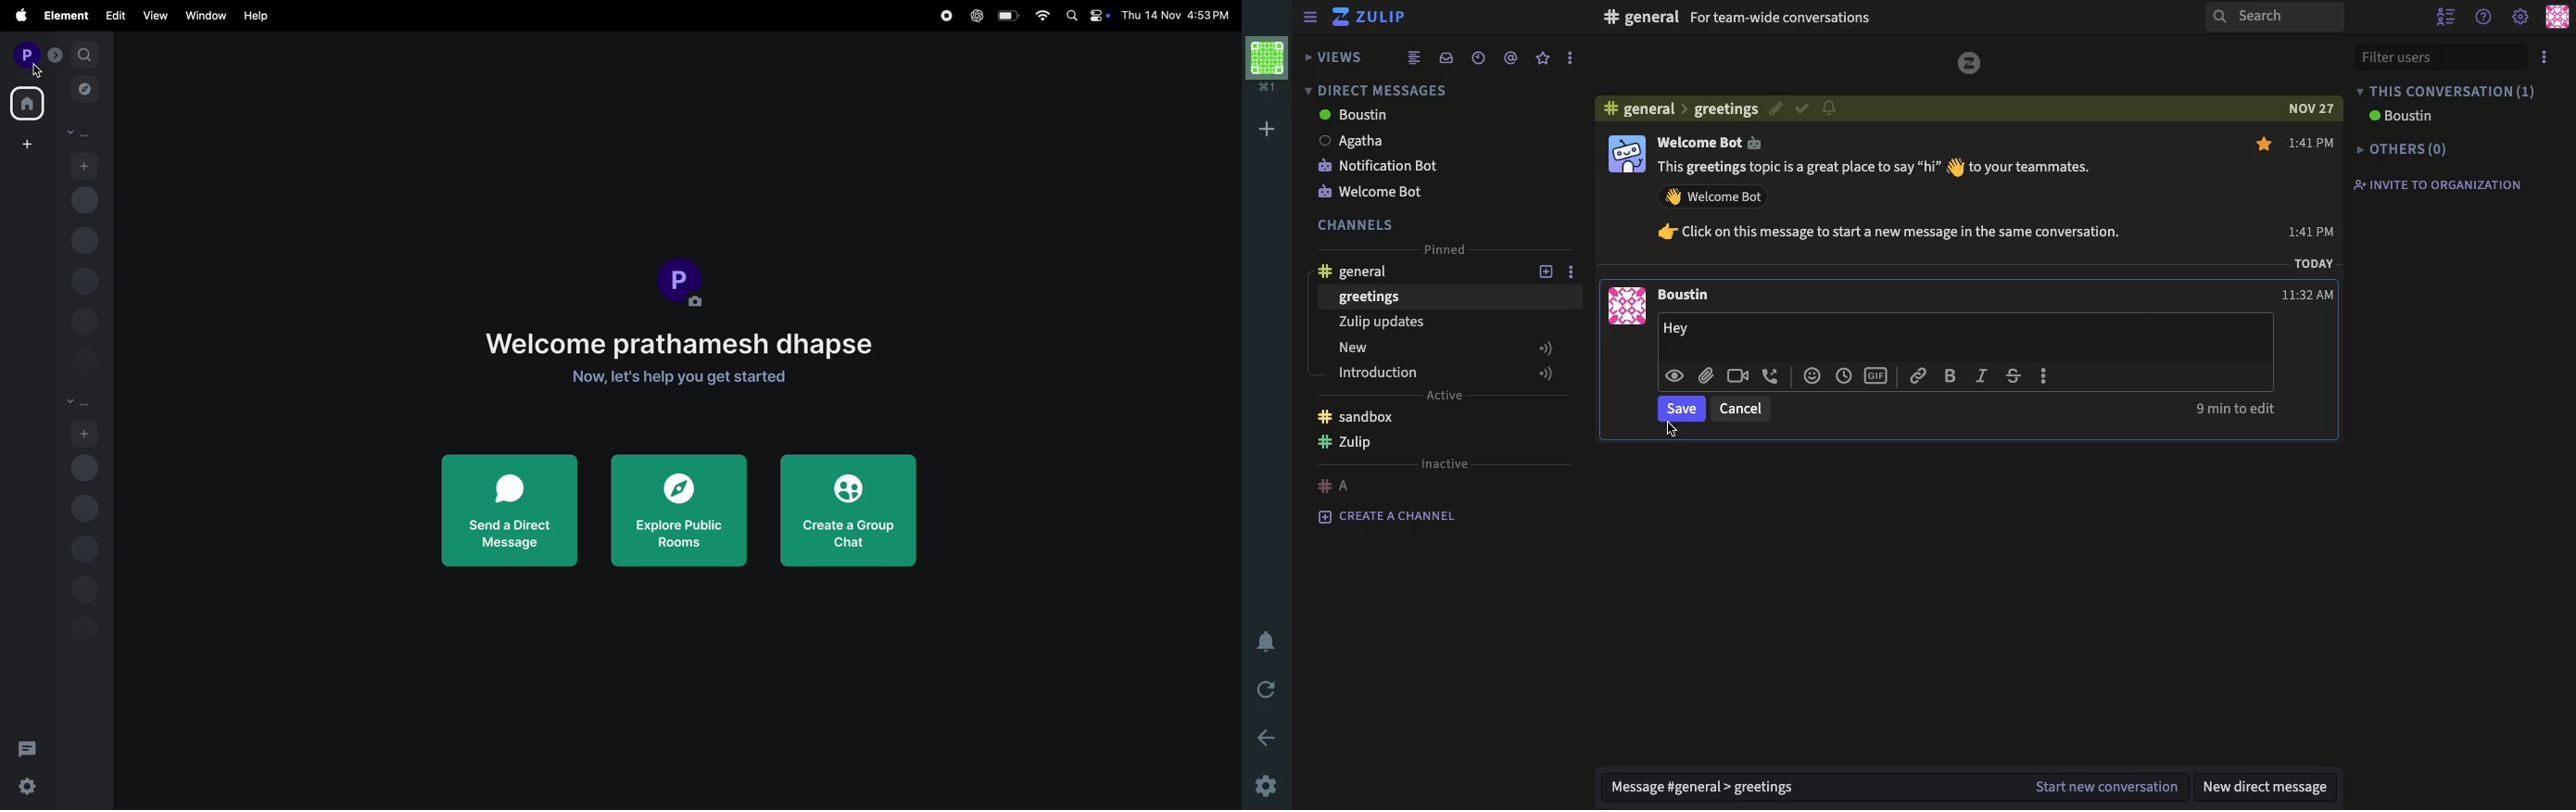 The width and height of the screenshot is (2576, 812). Describe the element at coordinates (508, 511) in the screenshot. I see `send direct message` at that location.